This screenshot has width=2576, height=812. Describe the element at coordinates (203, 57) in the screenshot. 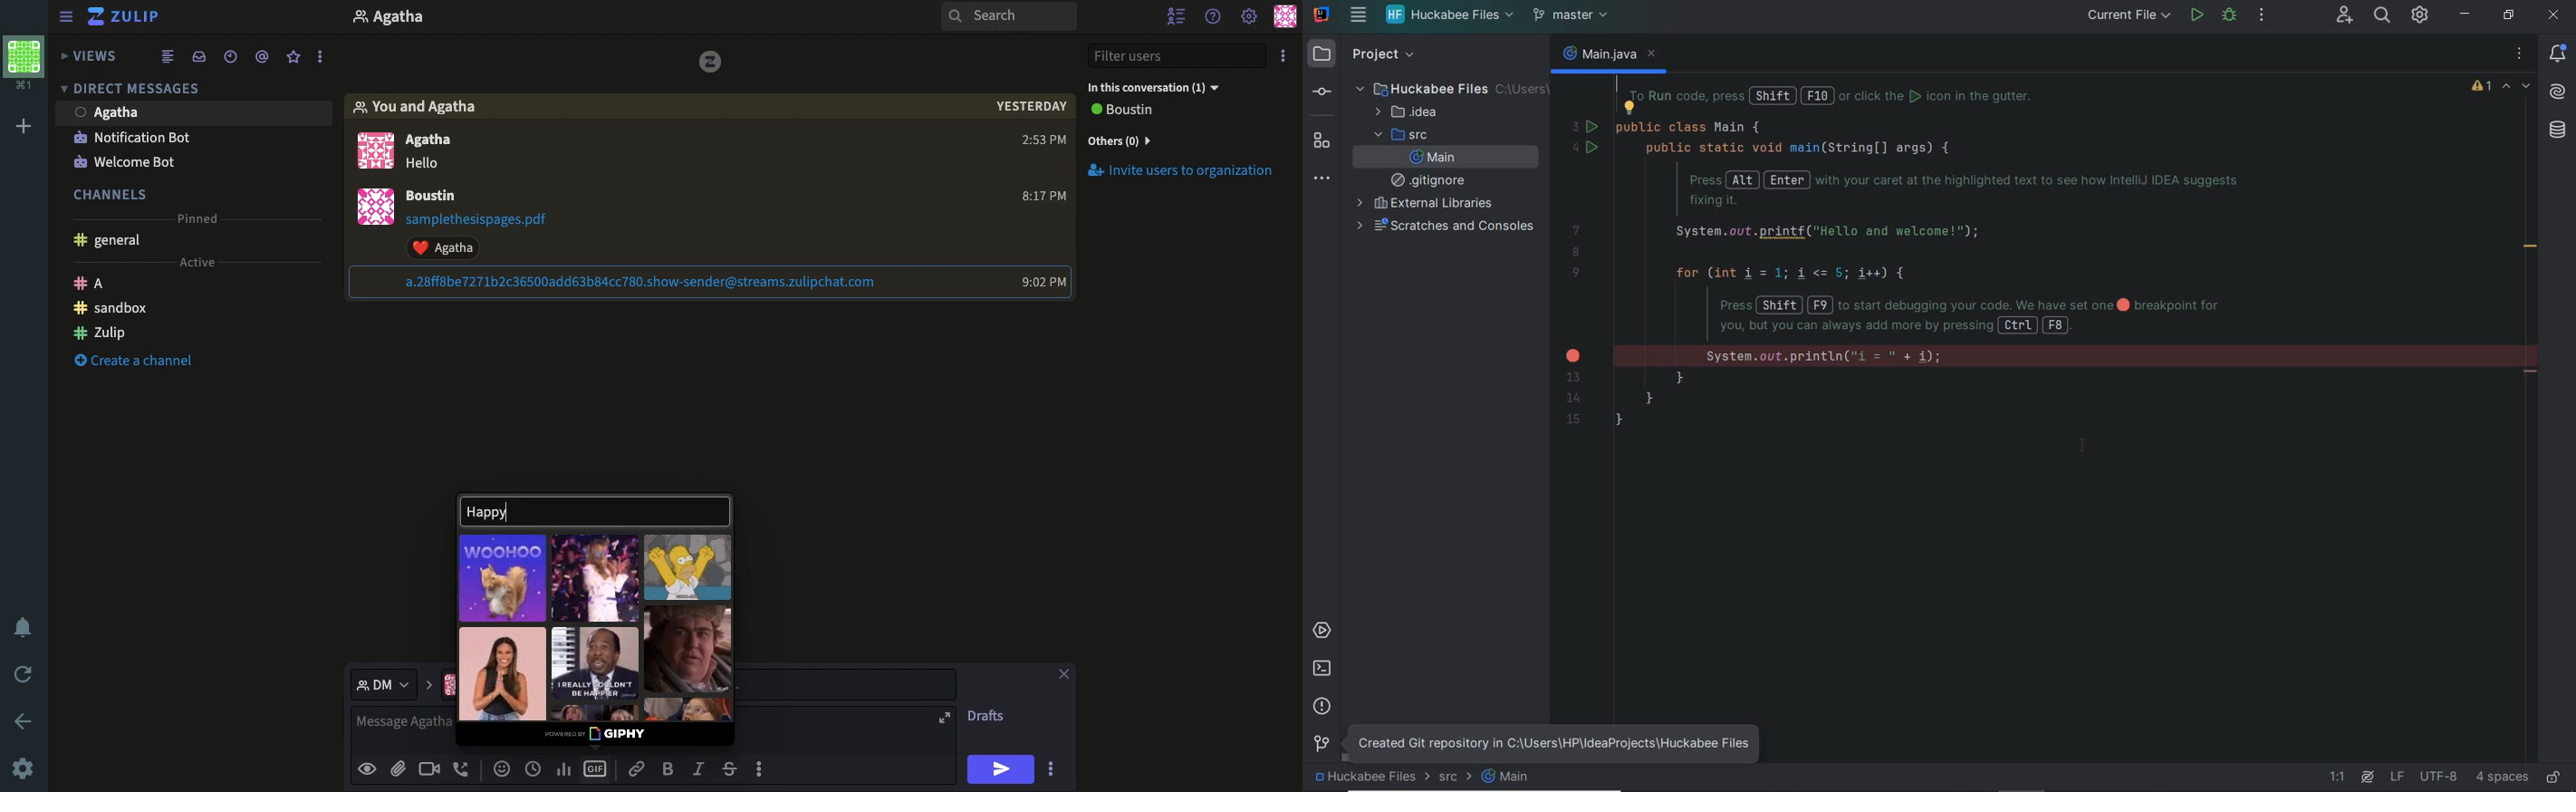

I see `Inbox` at that location.